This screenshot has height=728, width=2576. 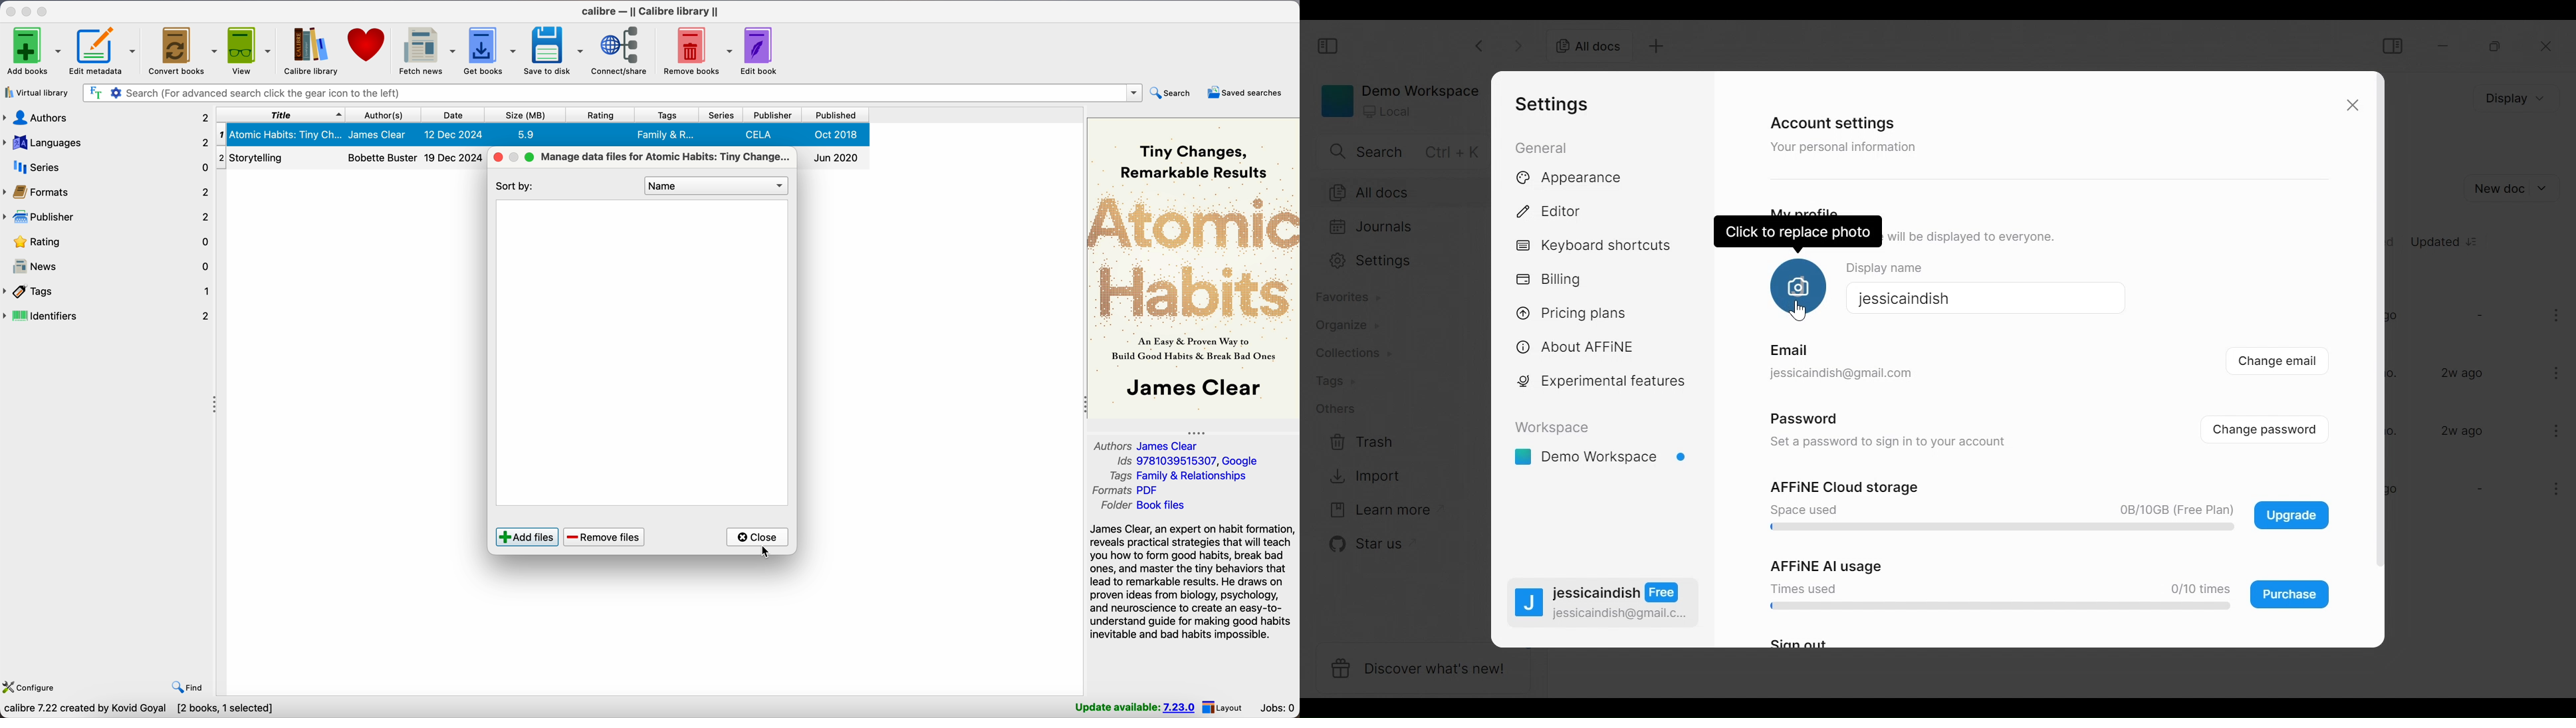 What do you see at coordinates (697, 50) in the screenshot?
I see `remove books` at bounding box center [697, 50].